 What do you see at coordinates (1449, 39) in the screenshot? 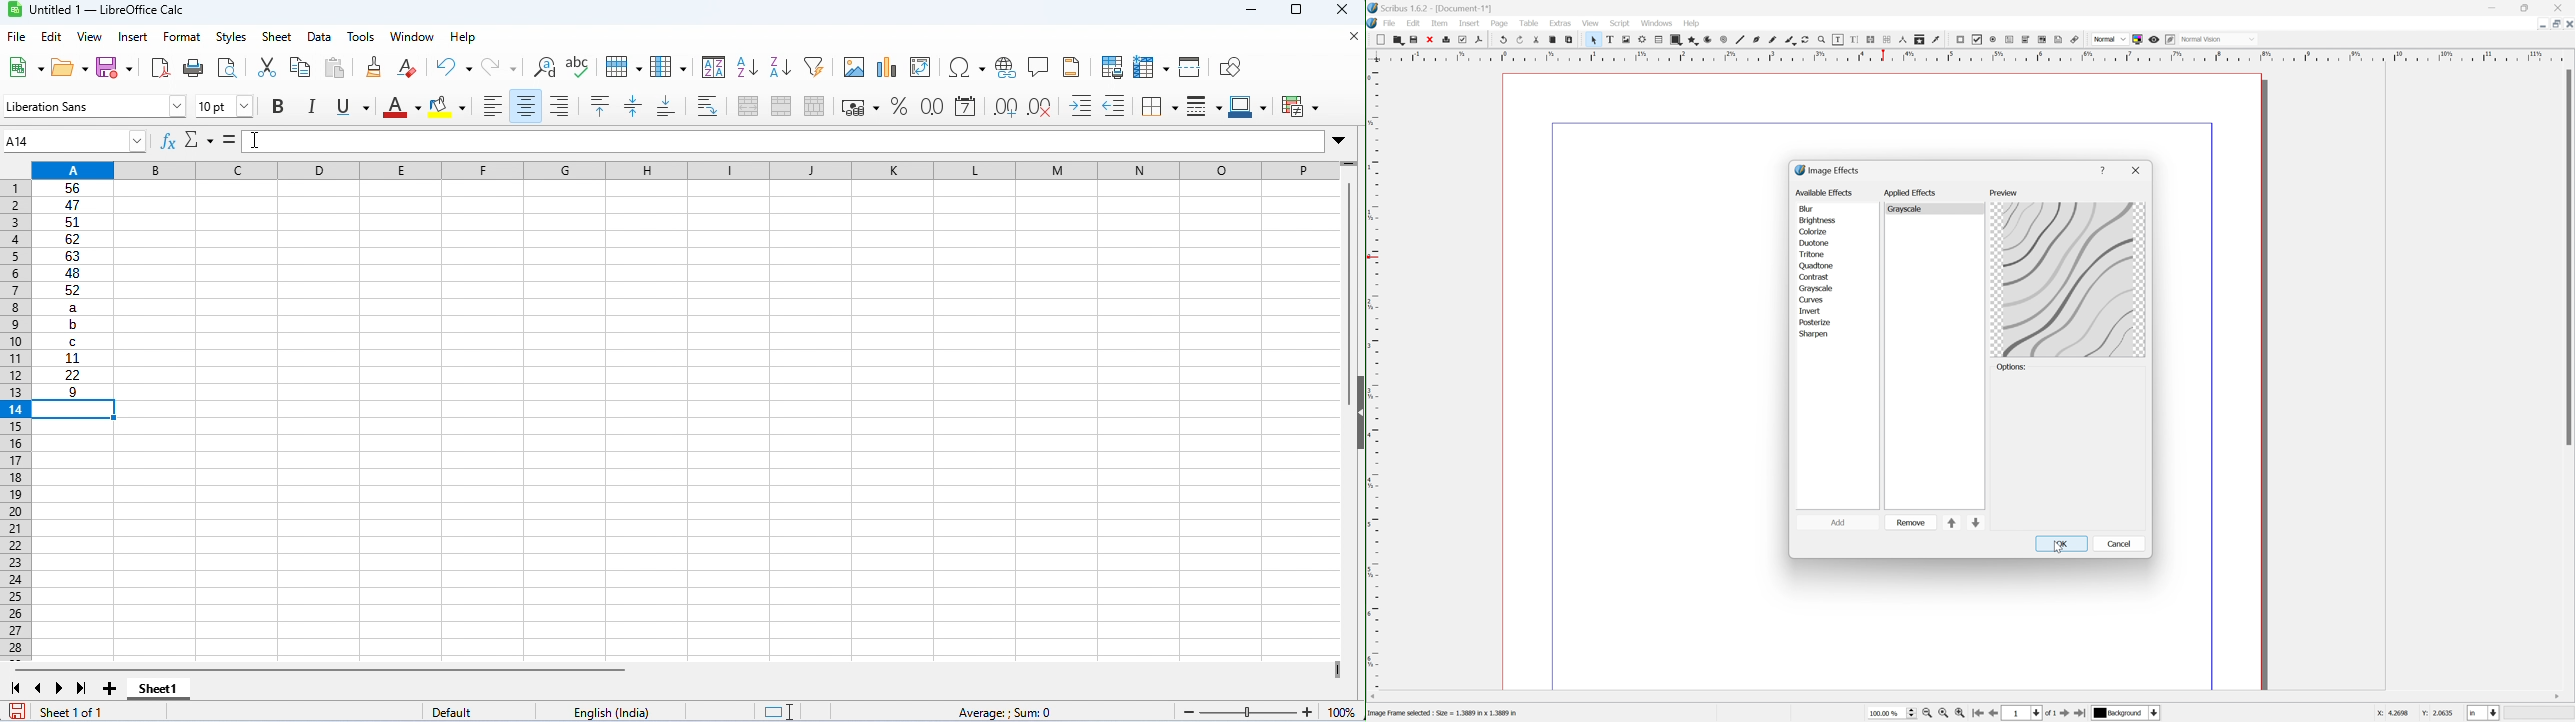
I see `Print` at bounding box center [1449, 39].